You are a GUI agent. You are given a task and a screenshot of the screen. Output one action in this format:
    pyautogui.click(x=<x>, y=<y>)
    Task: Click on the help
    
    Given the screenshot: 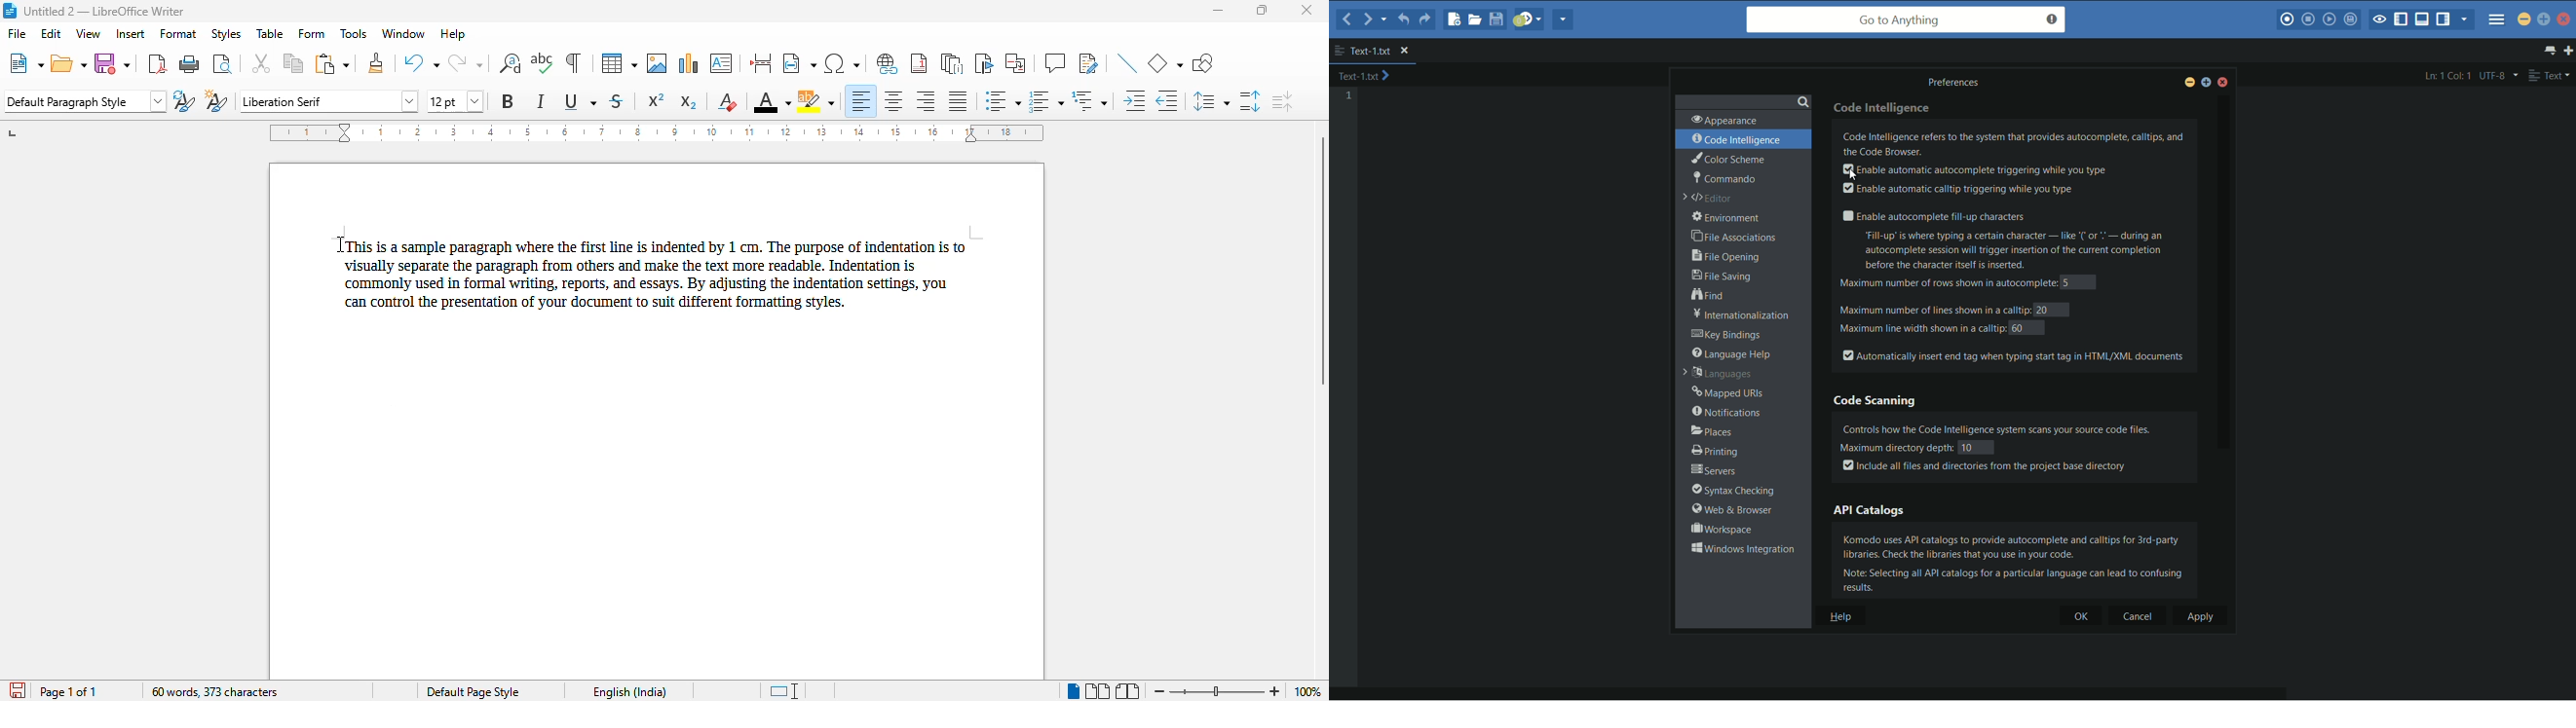 What is the action you would take?
    pyautogui.click(x=454, y=34)
    